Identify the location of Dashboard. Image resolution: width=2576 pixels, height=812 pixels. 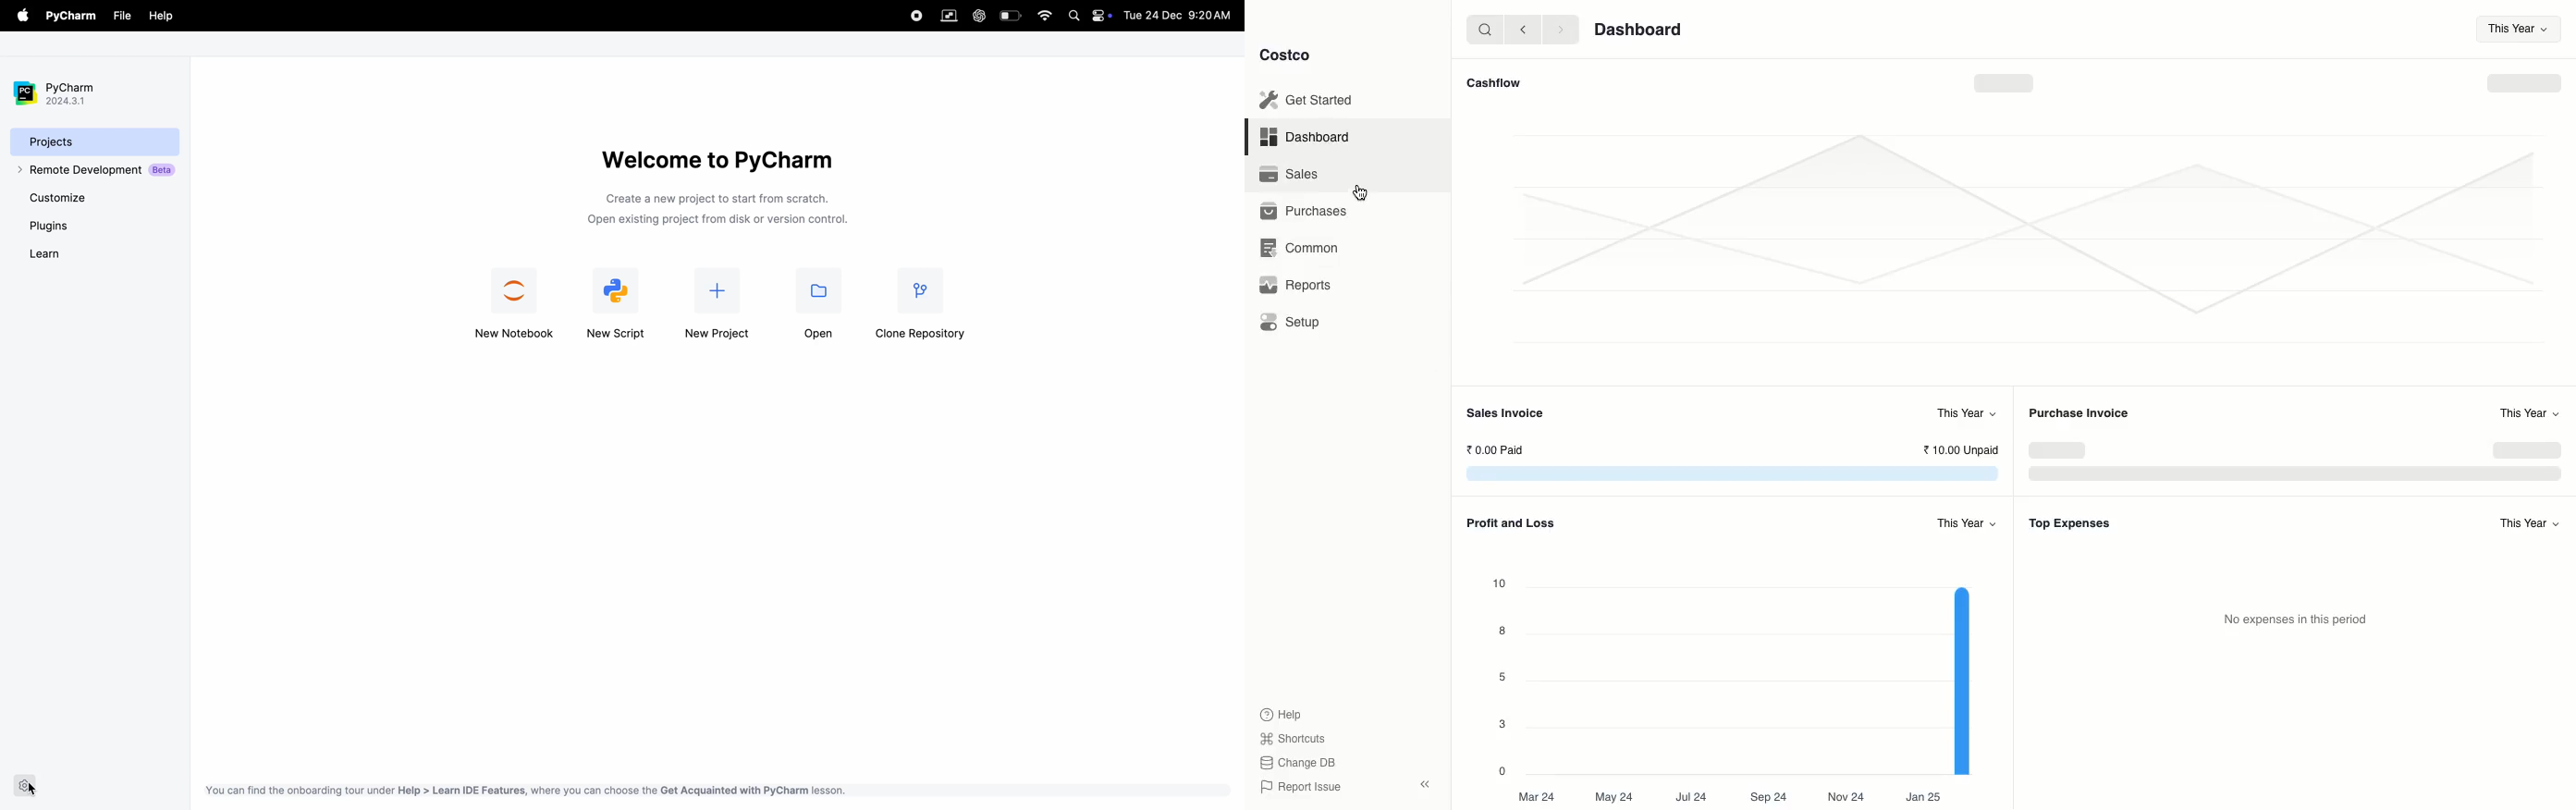
(1309, 135).